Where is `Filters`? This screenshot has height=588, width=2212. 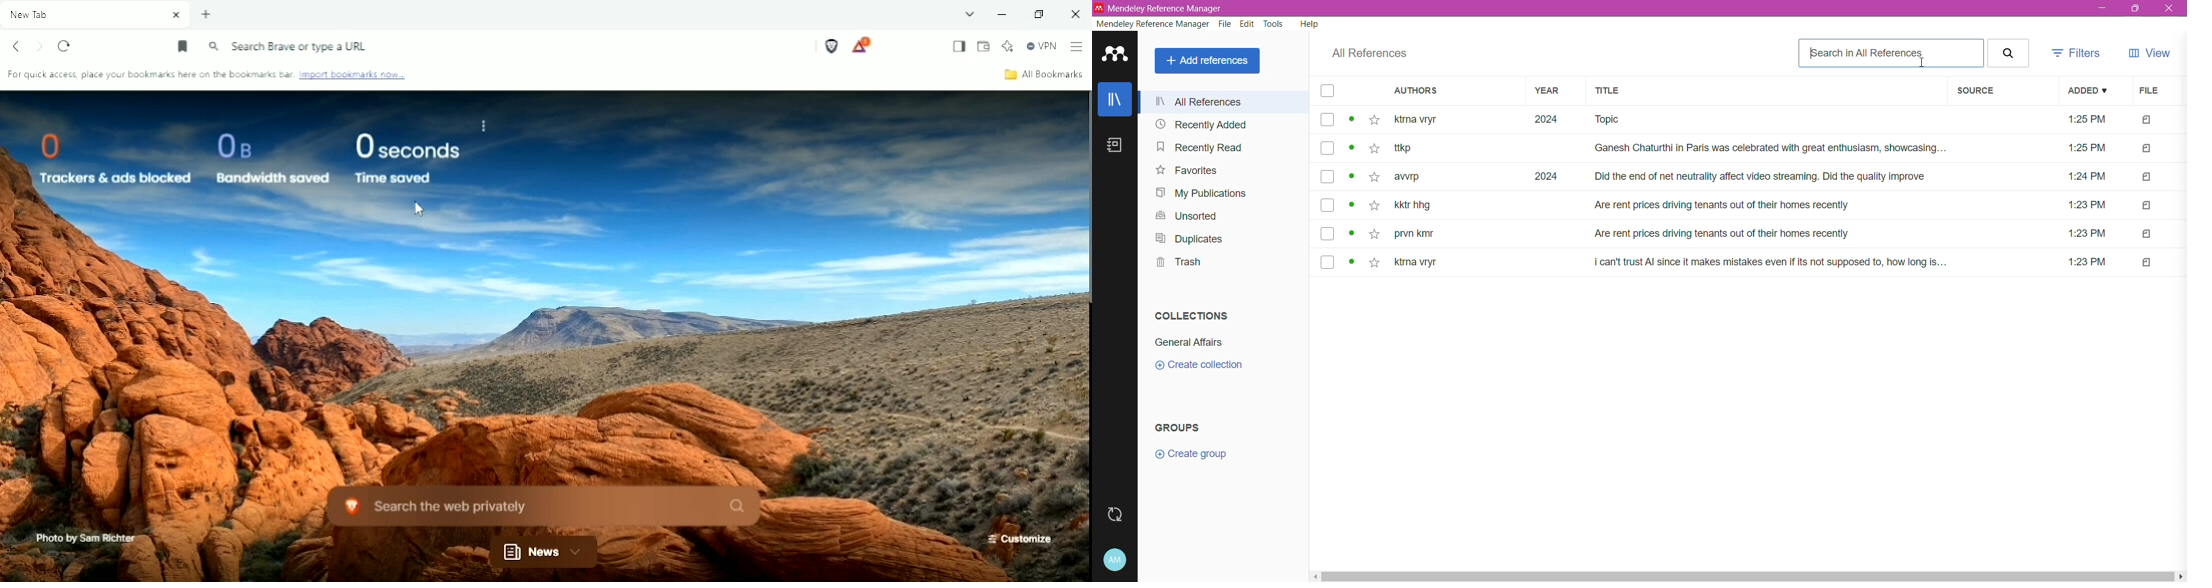 Filters is located at coordinates (2079, 53).